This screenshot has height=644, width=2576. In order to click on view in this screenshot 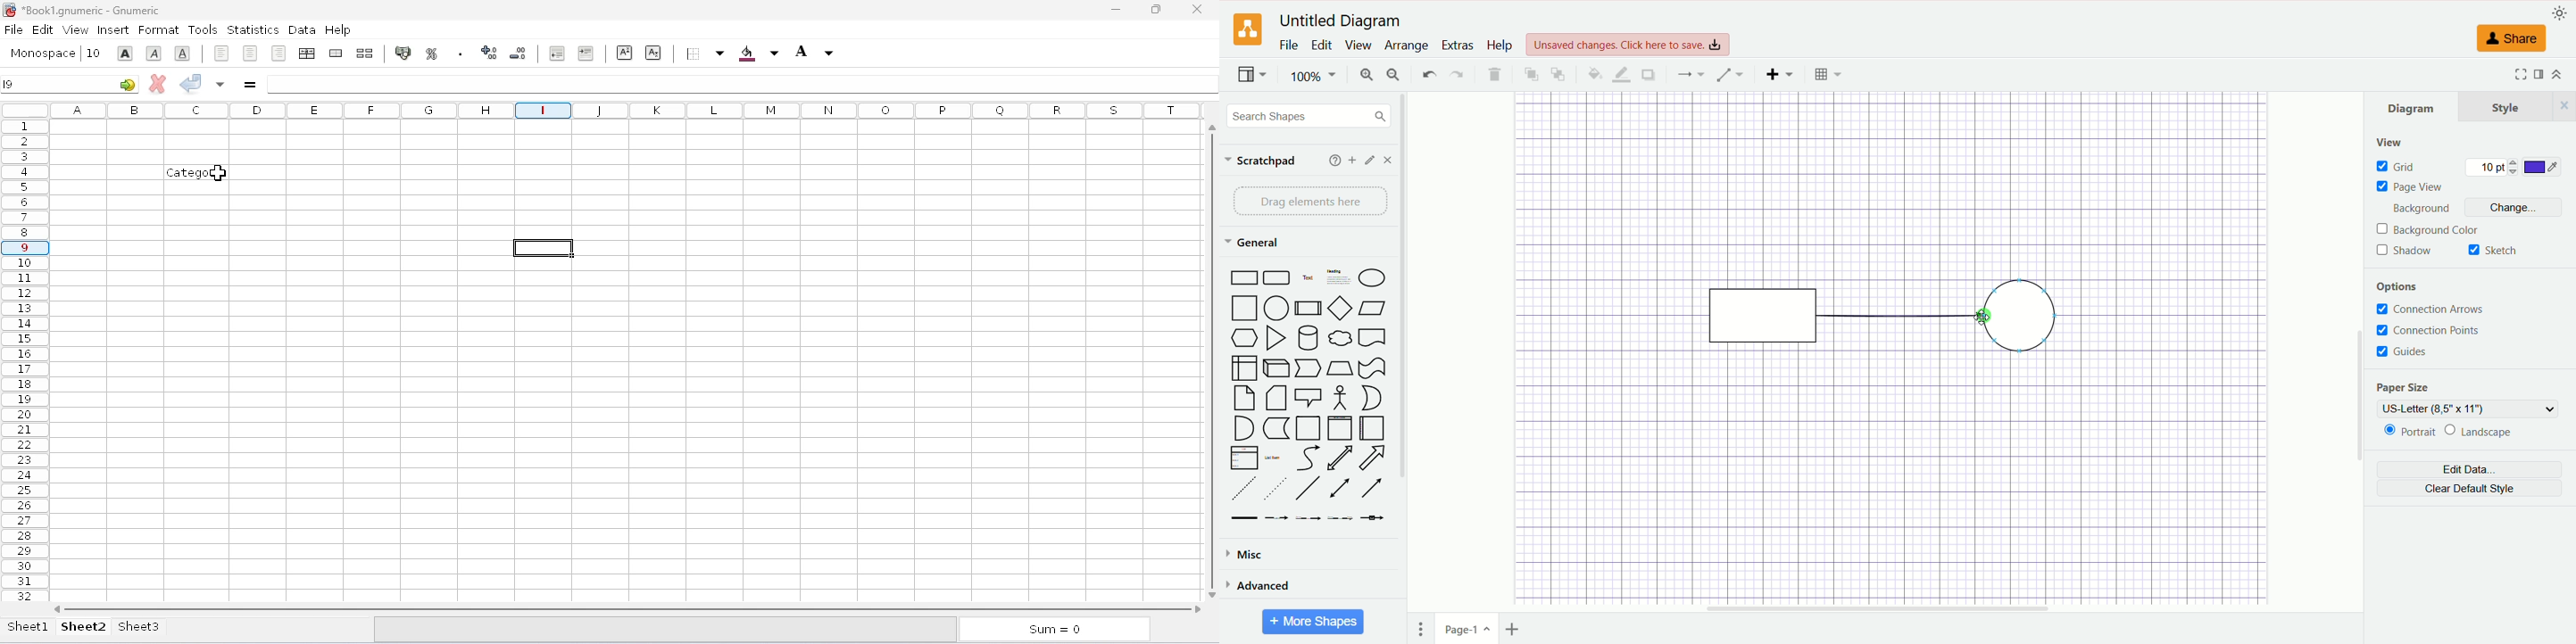, I will do `click(1251, 74)`.